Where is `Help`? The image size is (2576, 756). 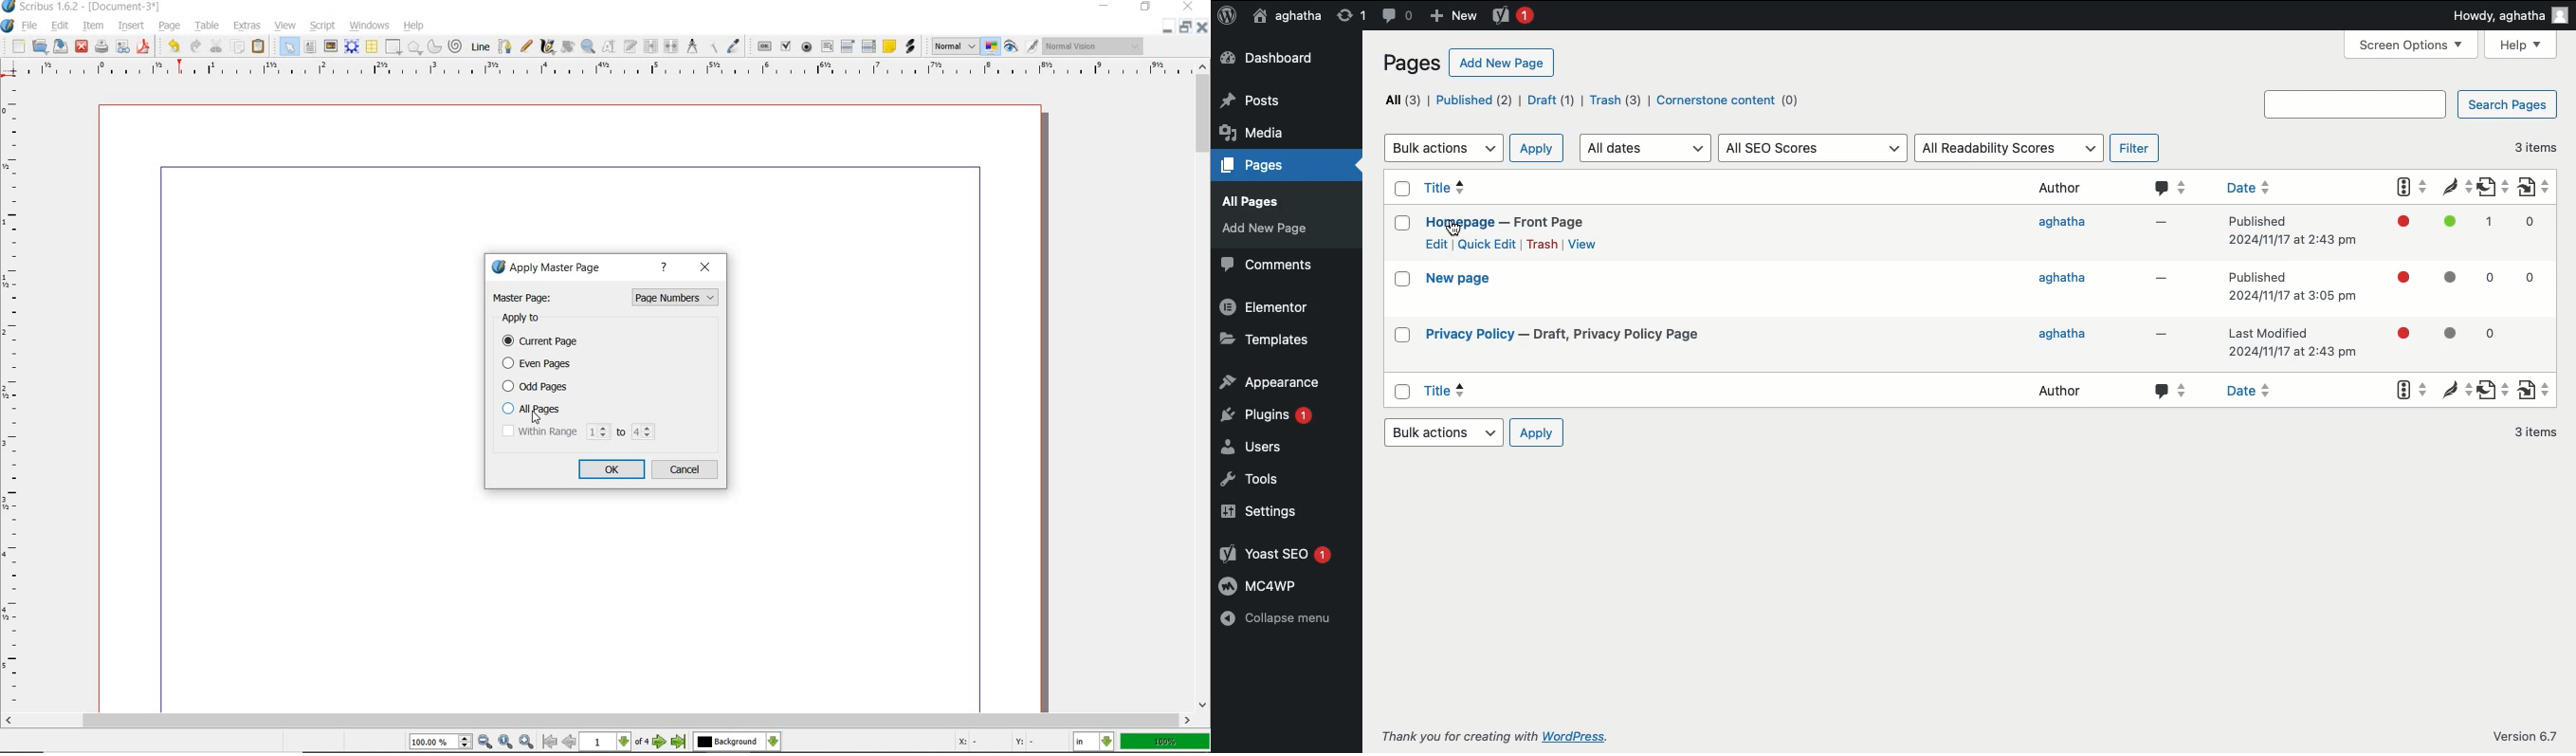
Help is located at coordinates (2524, 45).